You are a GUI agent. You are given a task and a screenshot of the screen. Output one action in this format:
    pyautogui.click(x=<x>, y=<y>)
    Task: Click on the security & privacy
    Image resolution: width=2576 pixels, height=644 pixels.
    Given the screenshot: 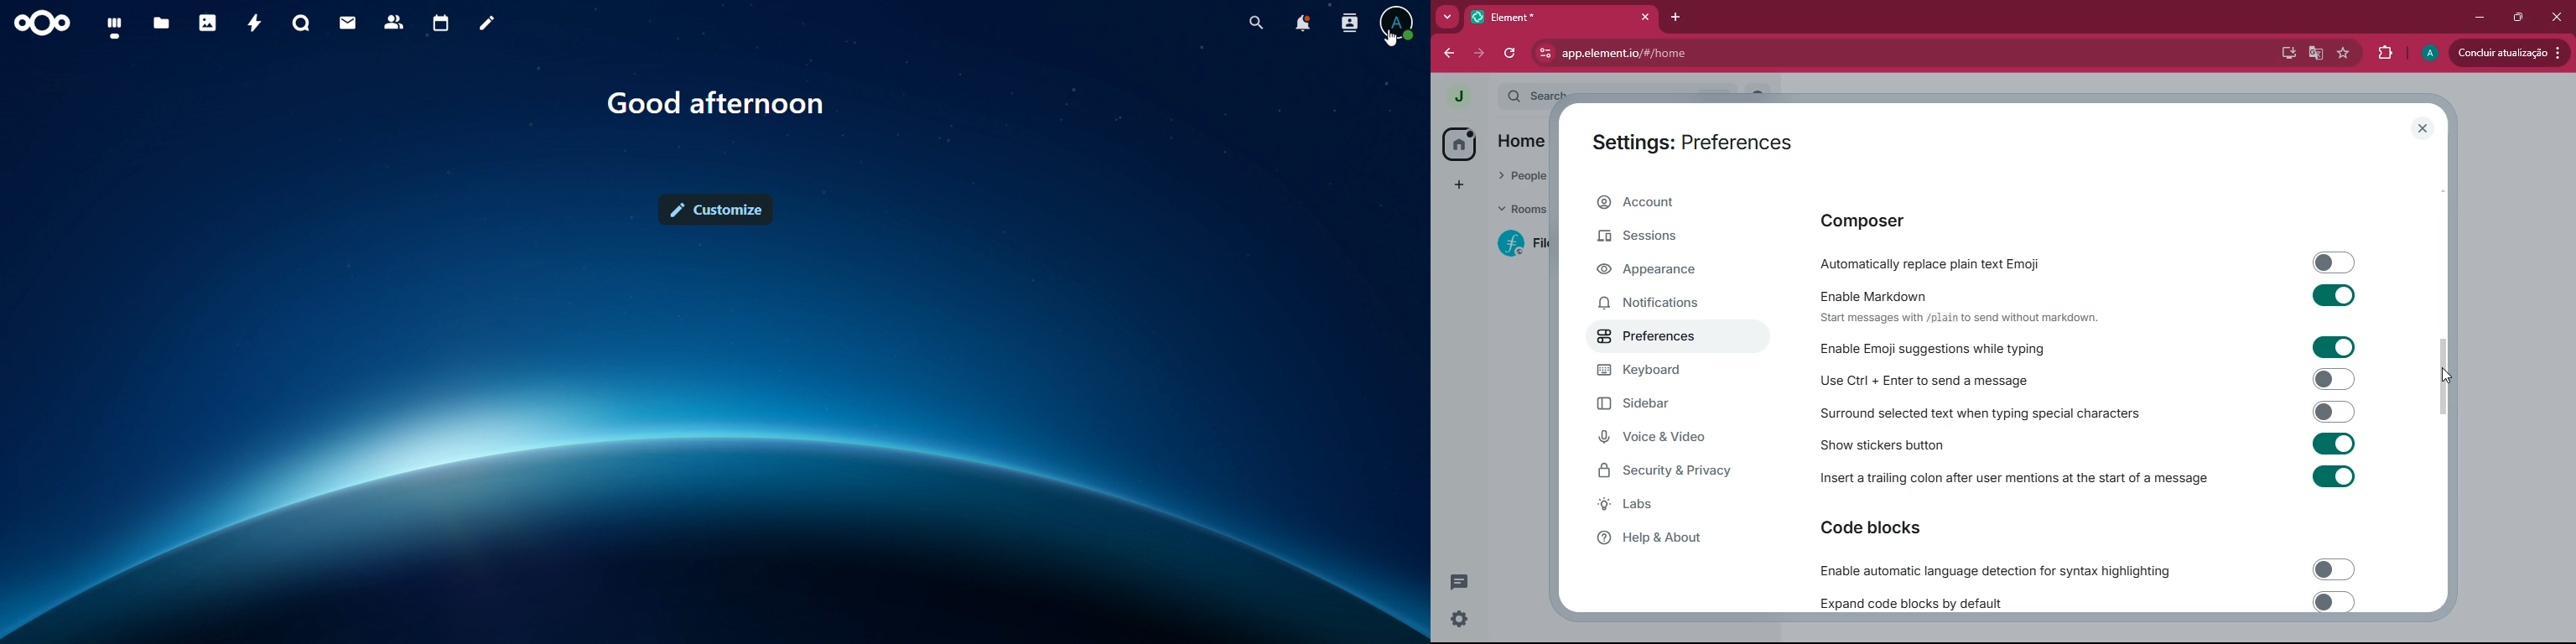 What is the action you would take?
    pyautogui.click(x=1666, y=470)
    